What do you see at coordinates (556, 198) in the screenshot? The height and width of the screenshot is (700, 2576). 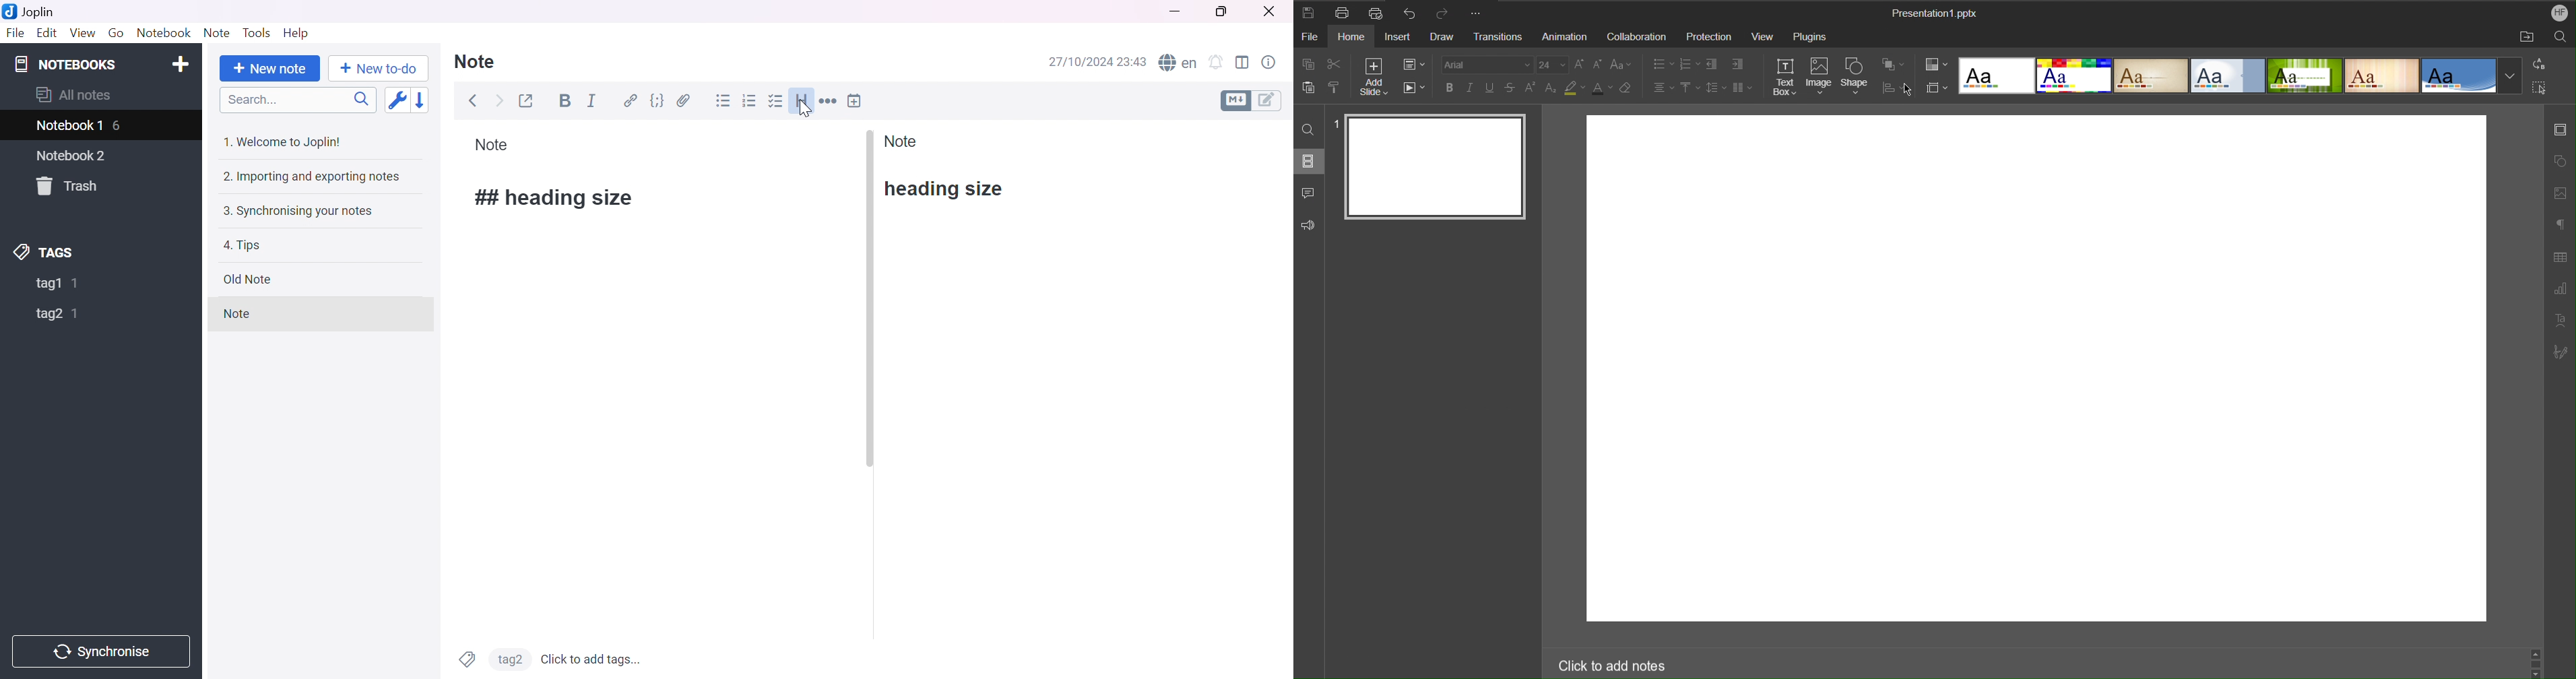 I see `size increased` at bounding box center [556, 198].